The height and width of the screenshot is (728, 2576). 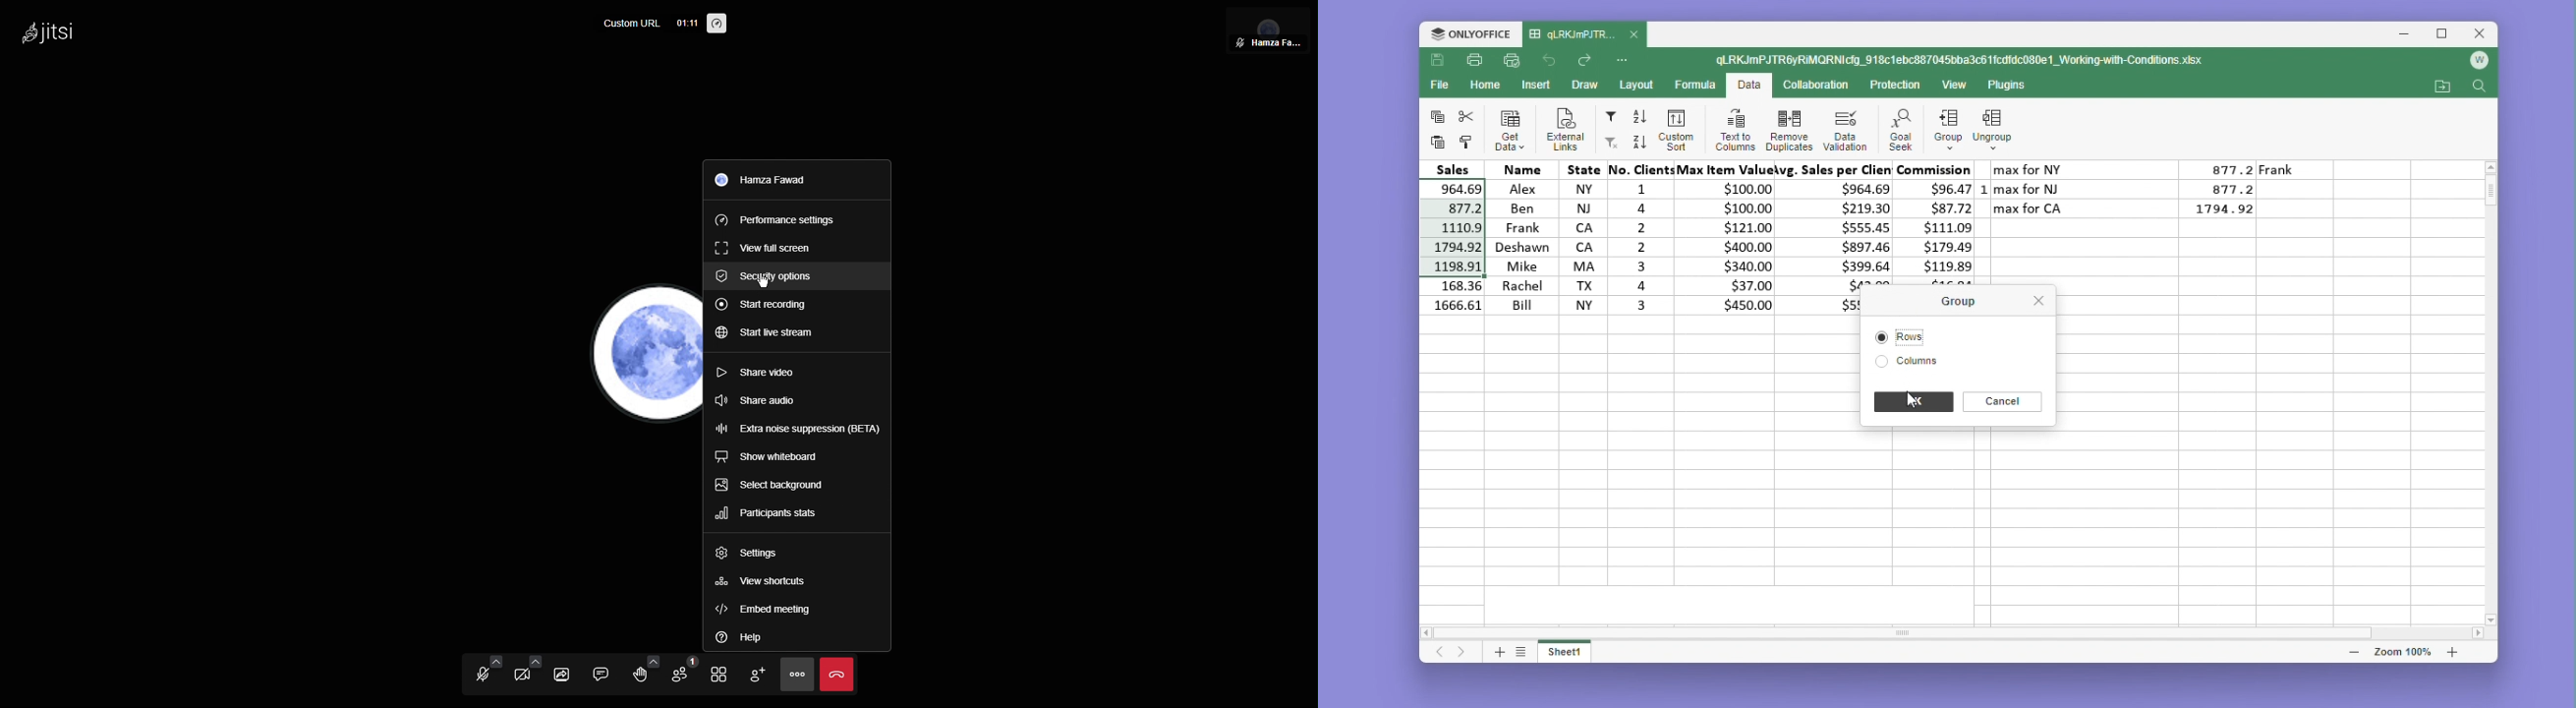 What do you see at coordinates (1913, 402) in the screenshot?
I see `ok` at bounding box center [1913, 402].